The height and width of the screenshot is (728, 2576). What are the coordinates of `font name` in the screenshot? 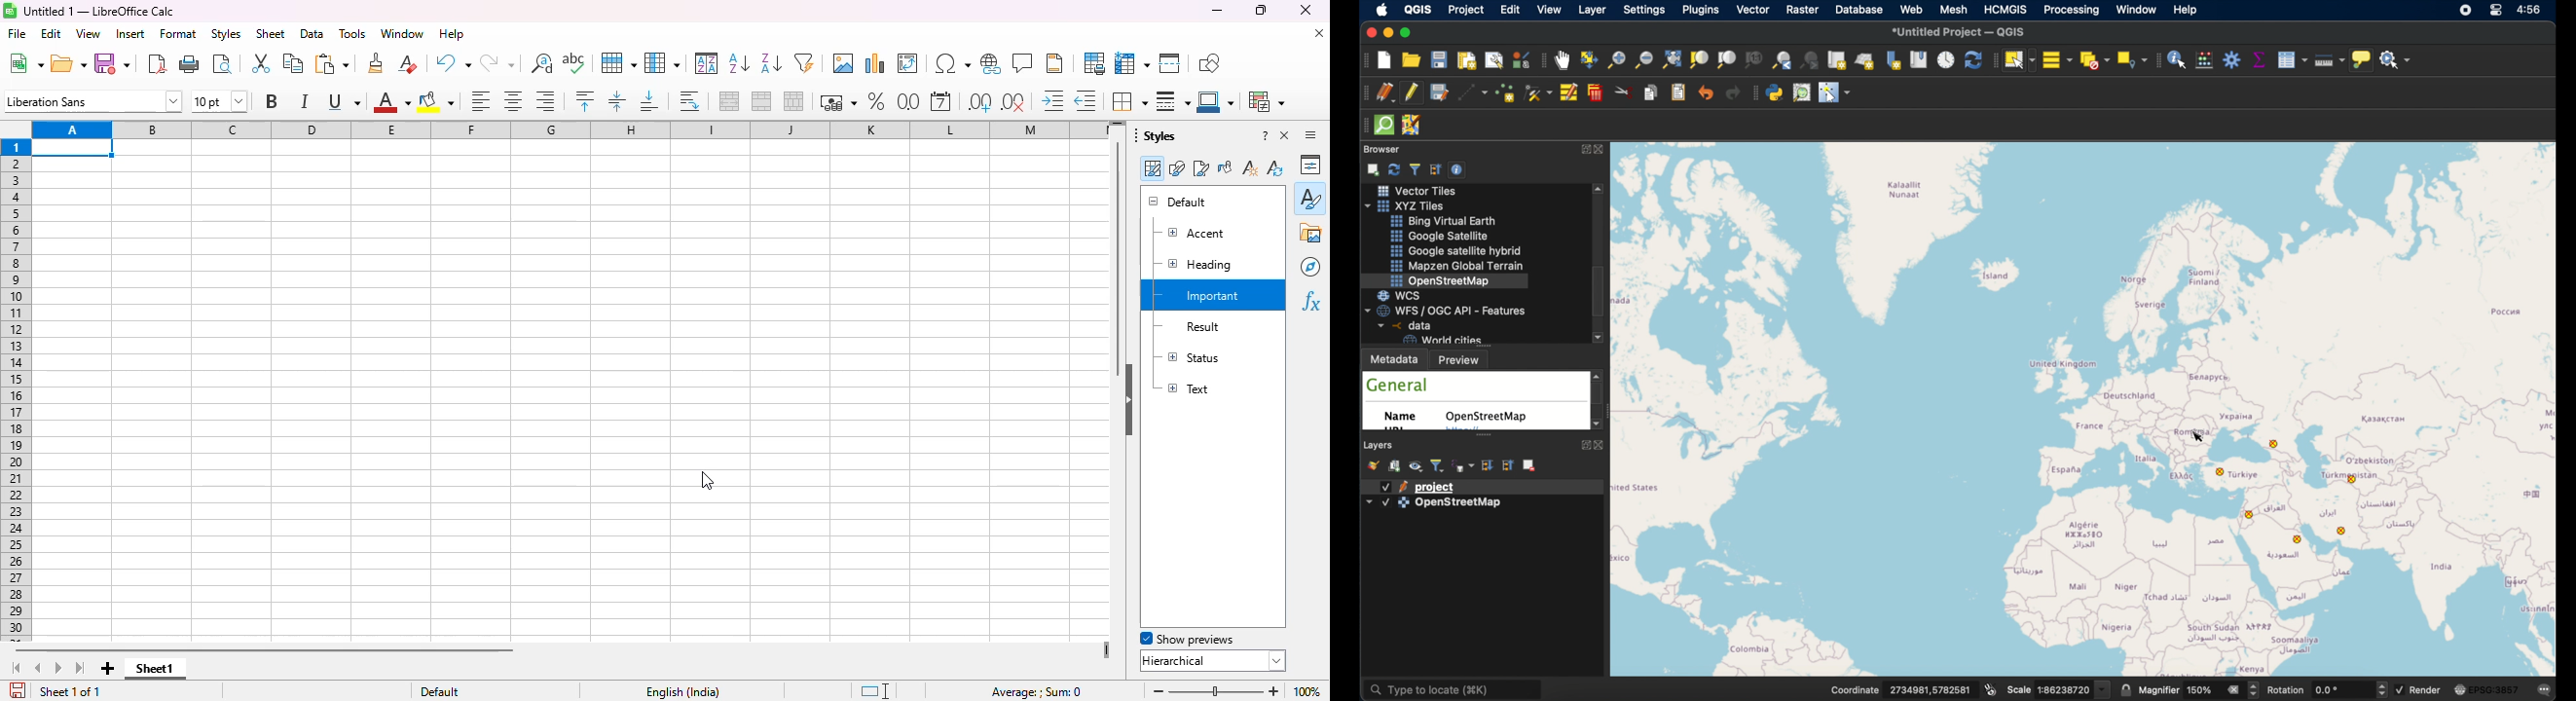 It's located at (93, 101).